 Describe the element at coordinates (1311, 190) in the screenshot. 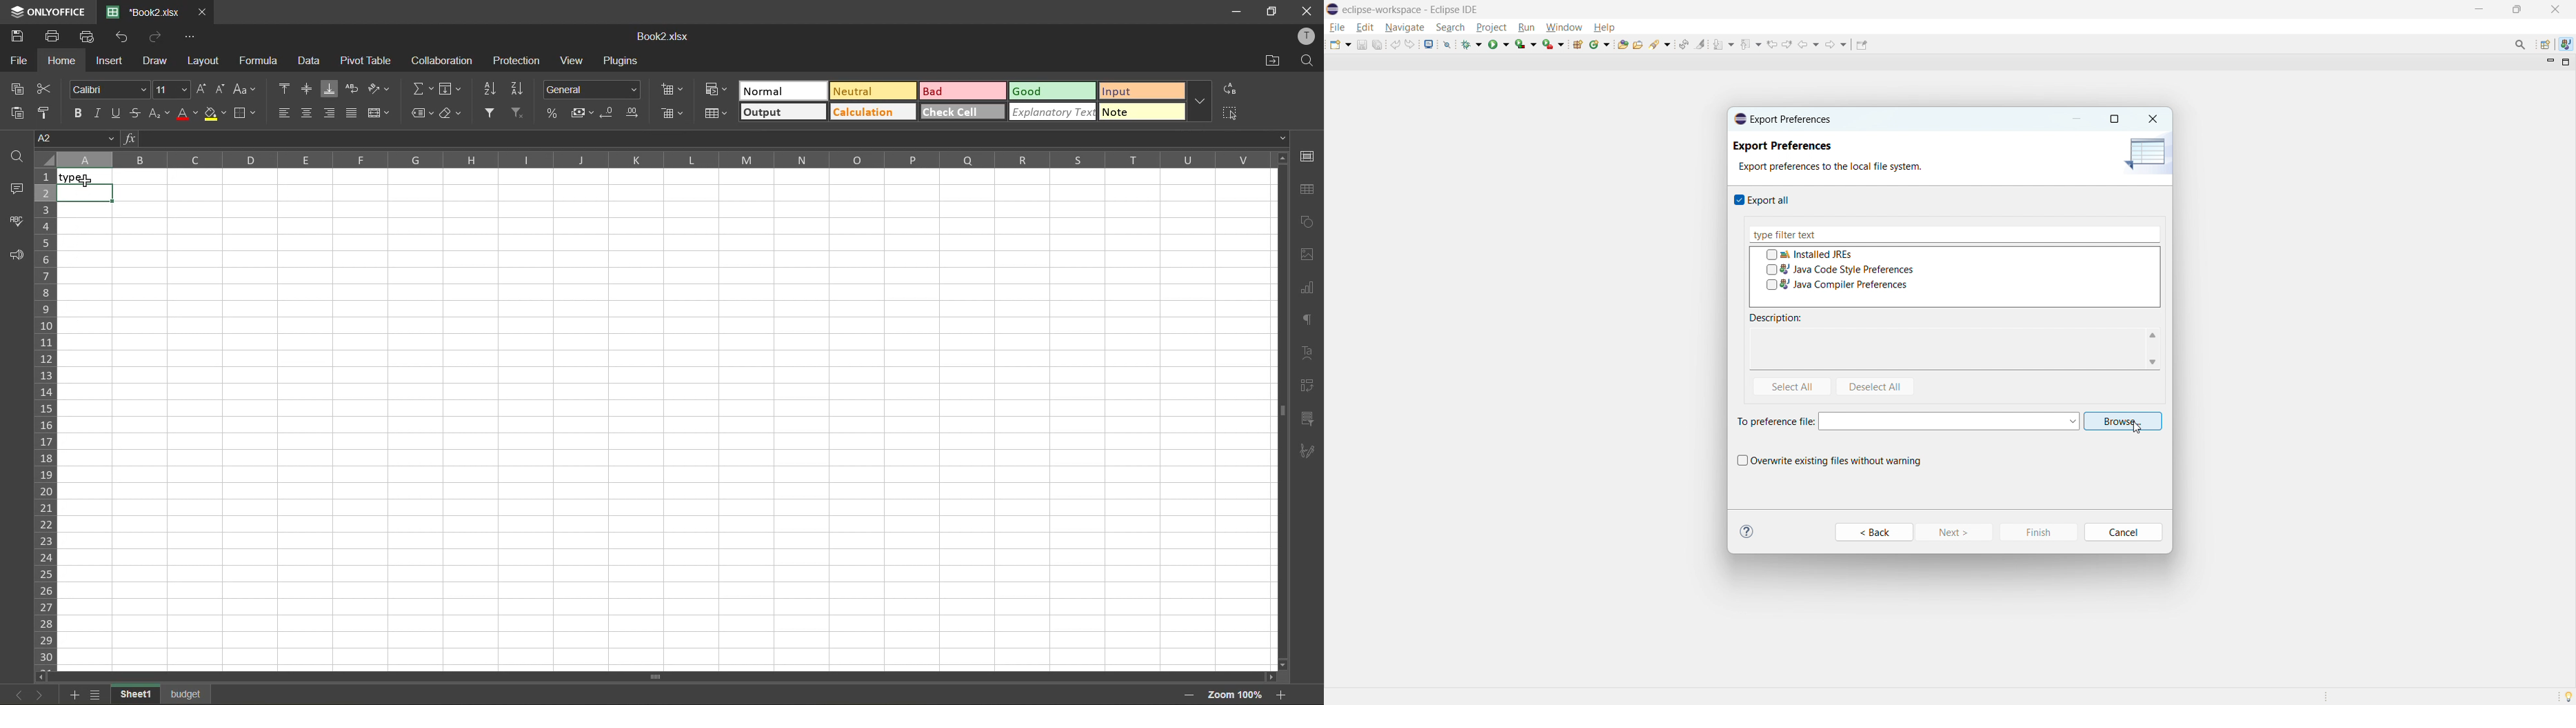

I see `table` at that location.